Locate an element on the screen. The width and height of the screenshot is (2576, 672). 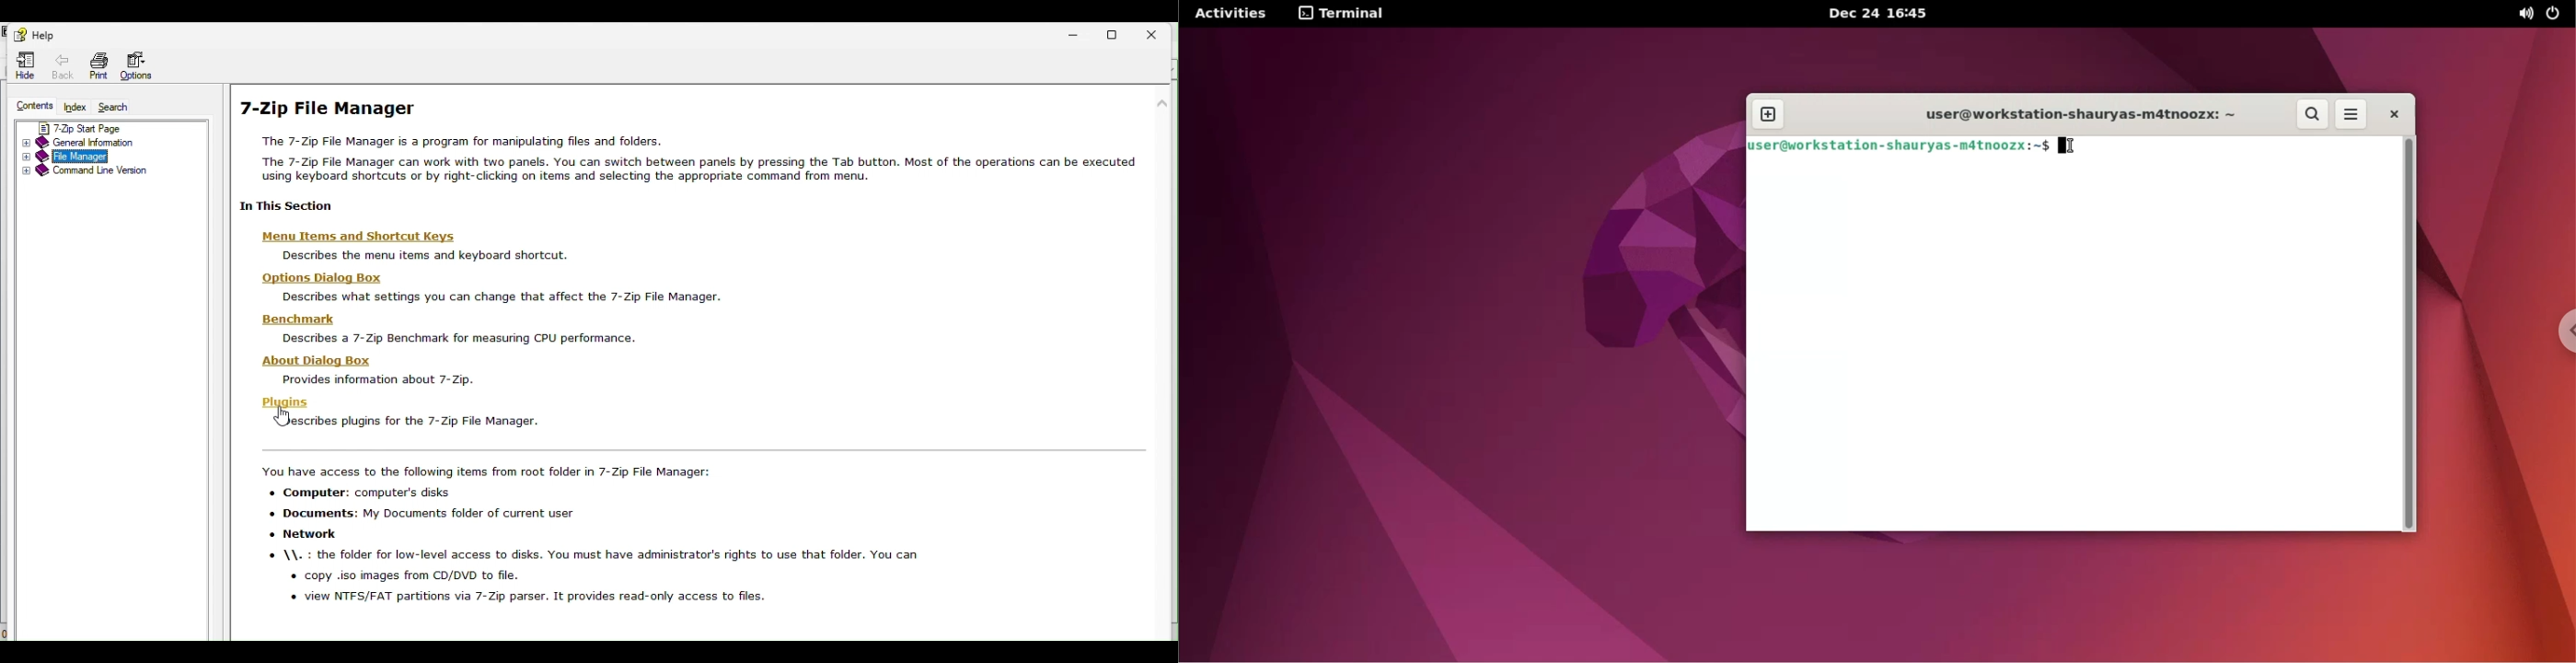
General information is located at coordinates (110, 143).